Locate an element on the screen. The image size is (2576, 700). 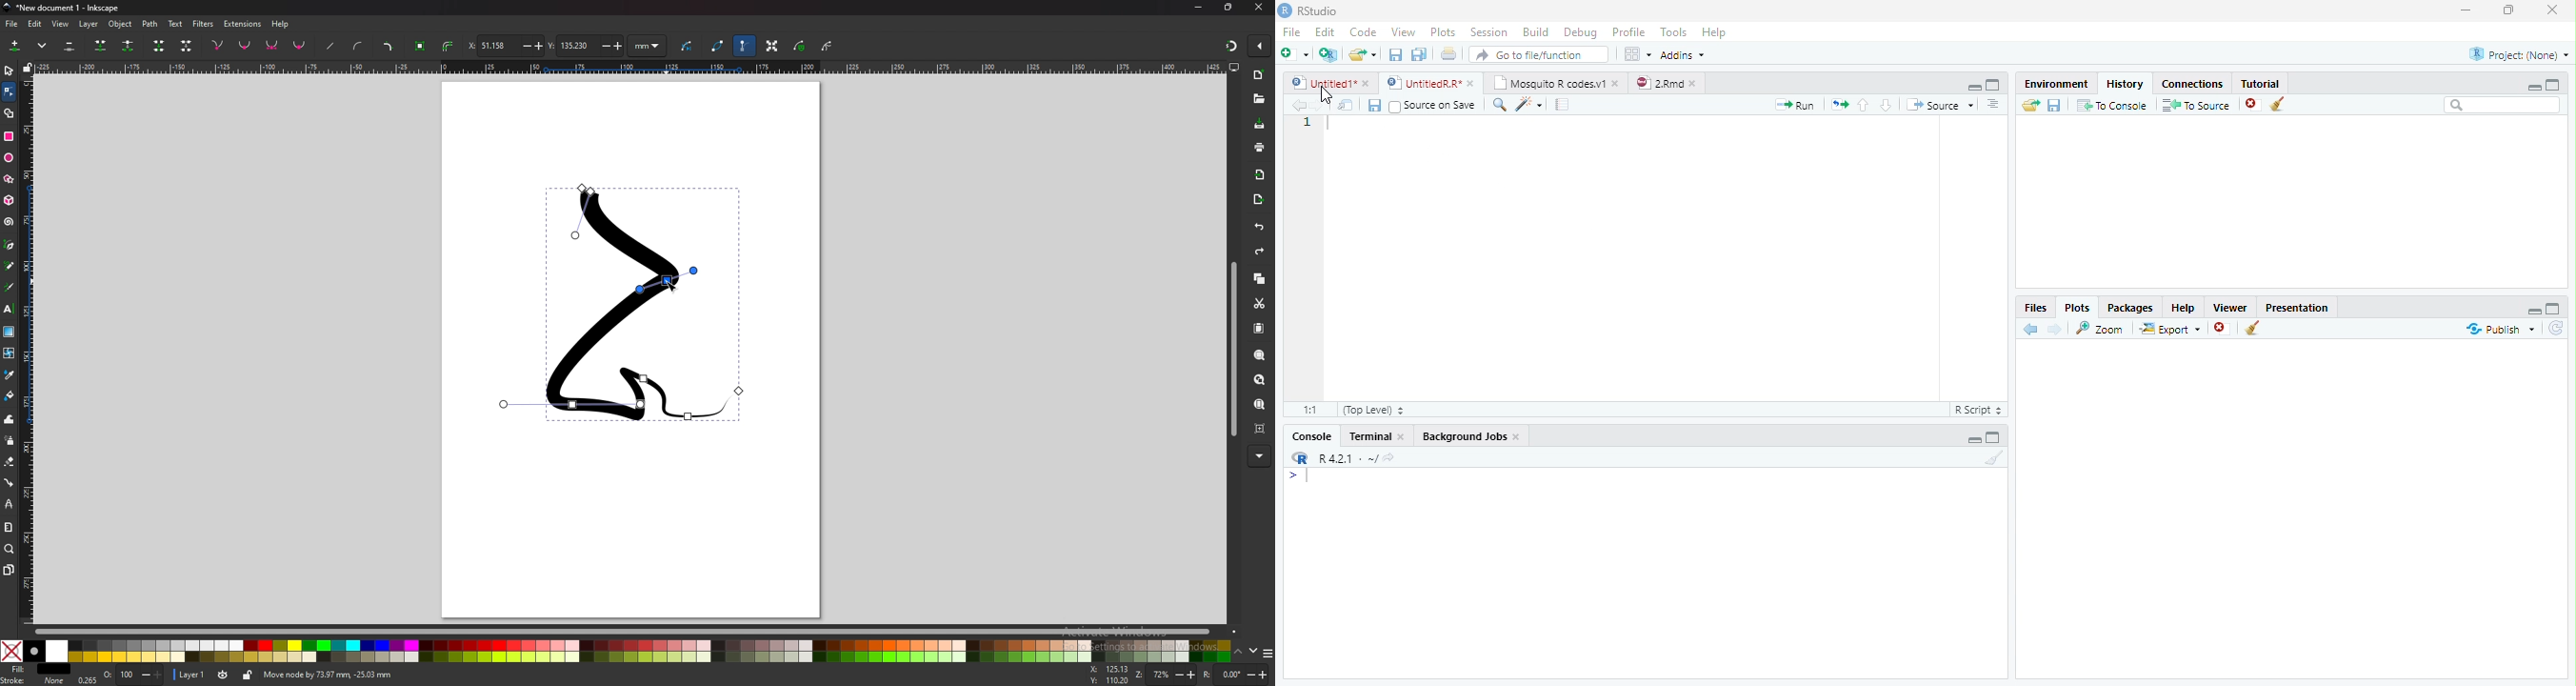
Project: (None) is located at coordinates (2518, 52).